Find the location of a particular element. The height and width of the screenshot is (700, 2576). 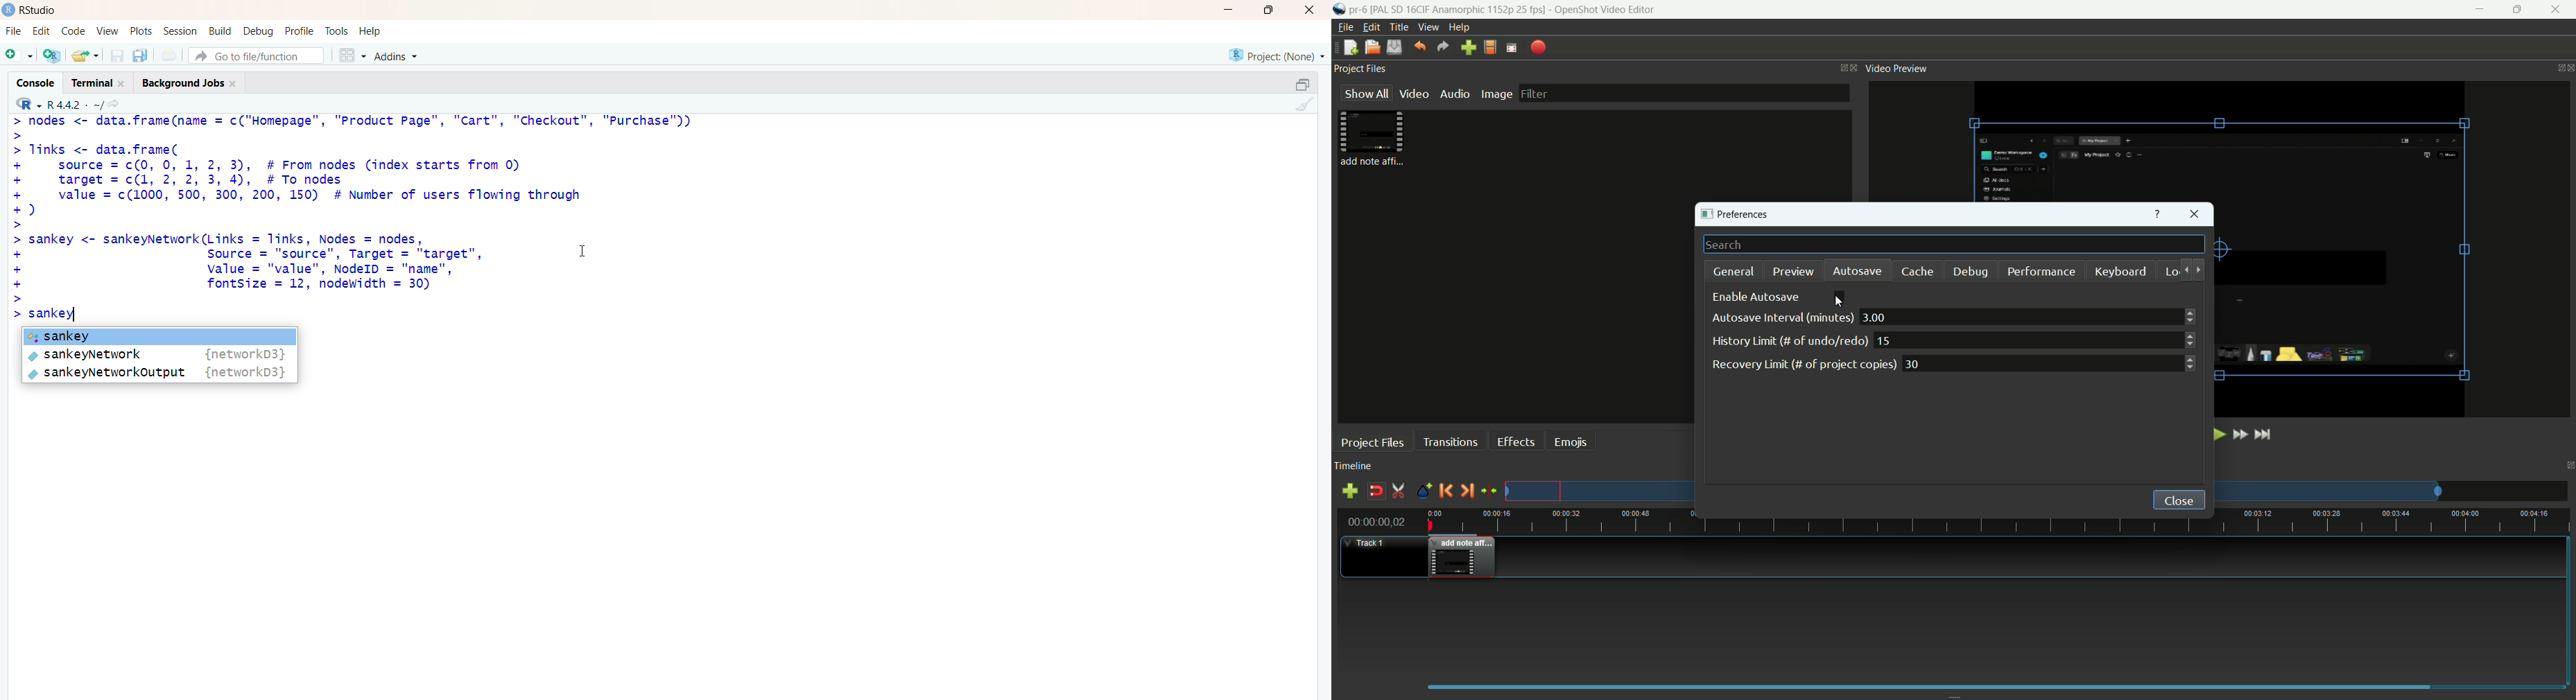

cursor is located at coordinates (581, 252).